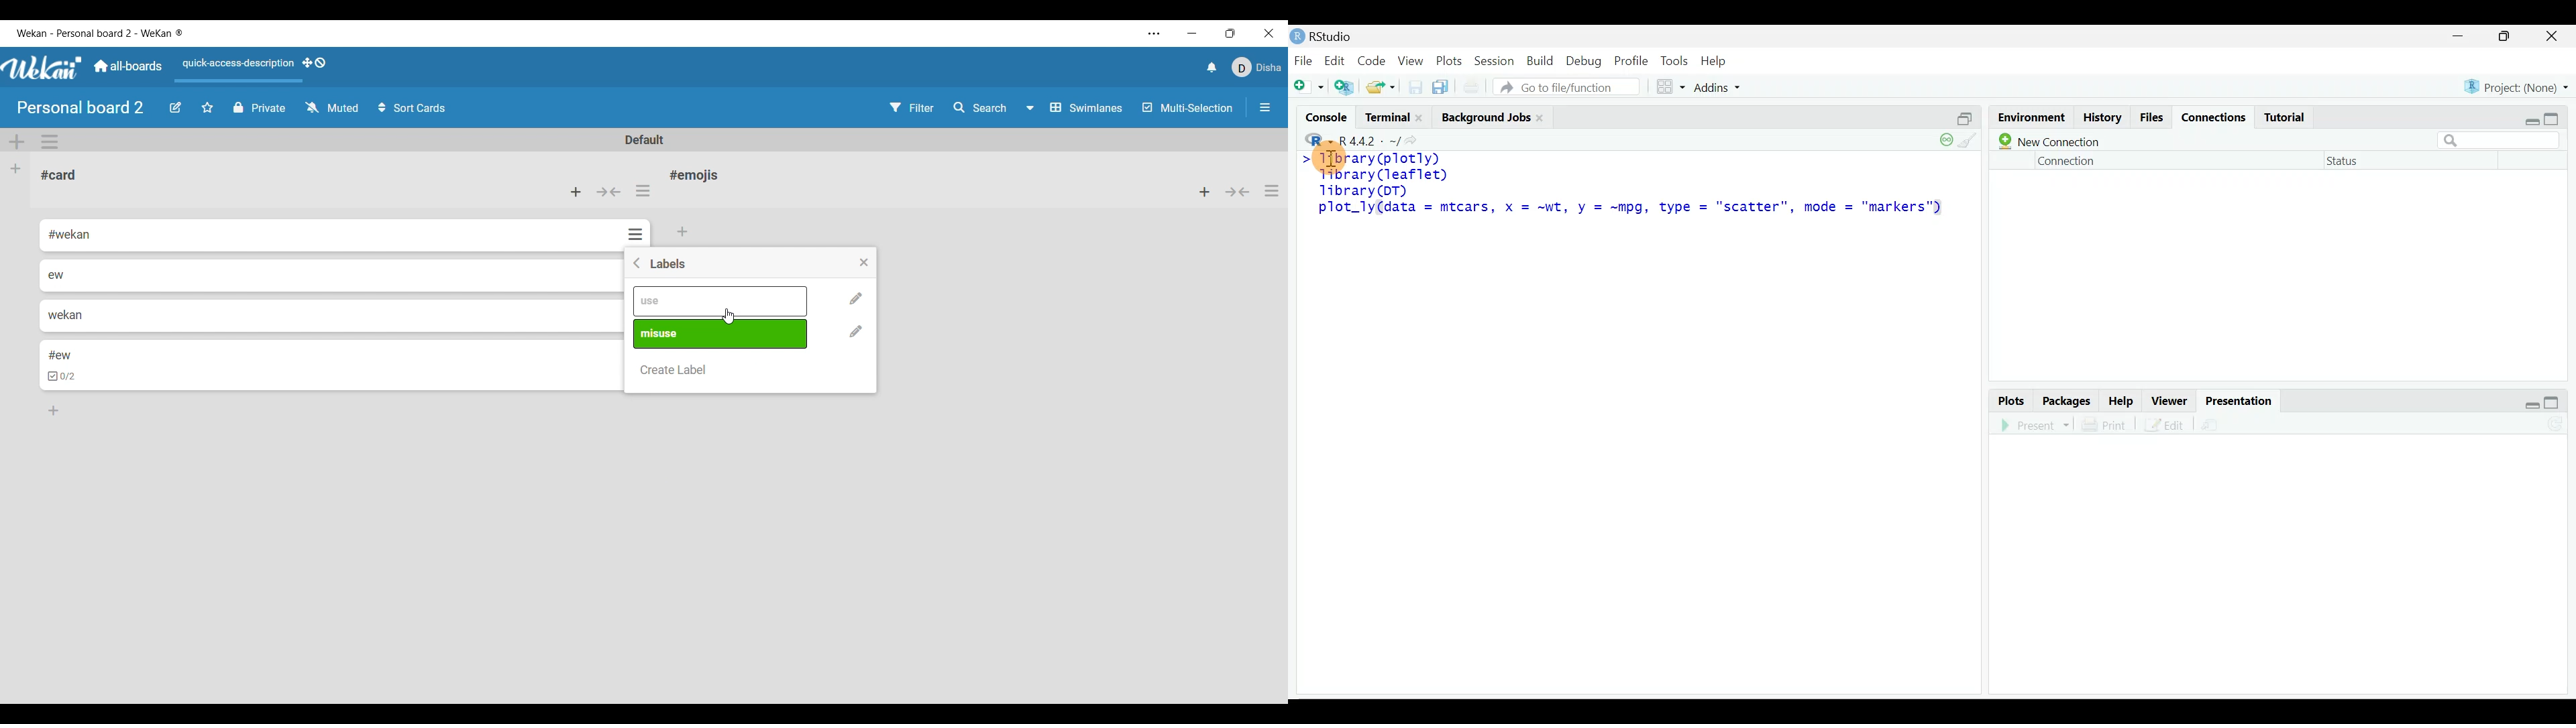  I want to click on maximize, so click(2556, 116).